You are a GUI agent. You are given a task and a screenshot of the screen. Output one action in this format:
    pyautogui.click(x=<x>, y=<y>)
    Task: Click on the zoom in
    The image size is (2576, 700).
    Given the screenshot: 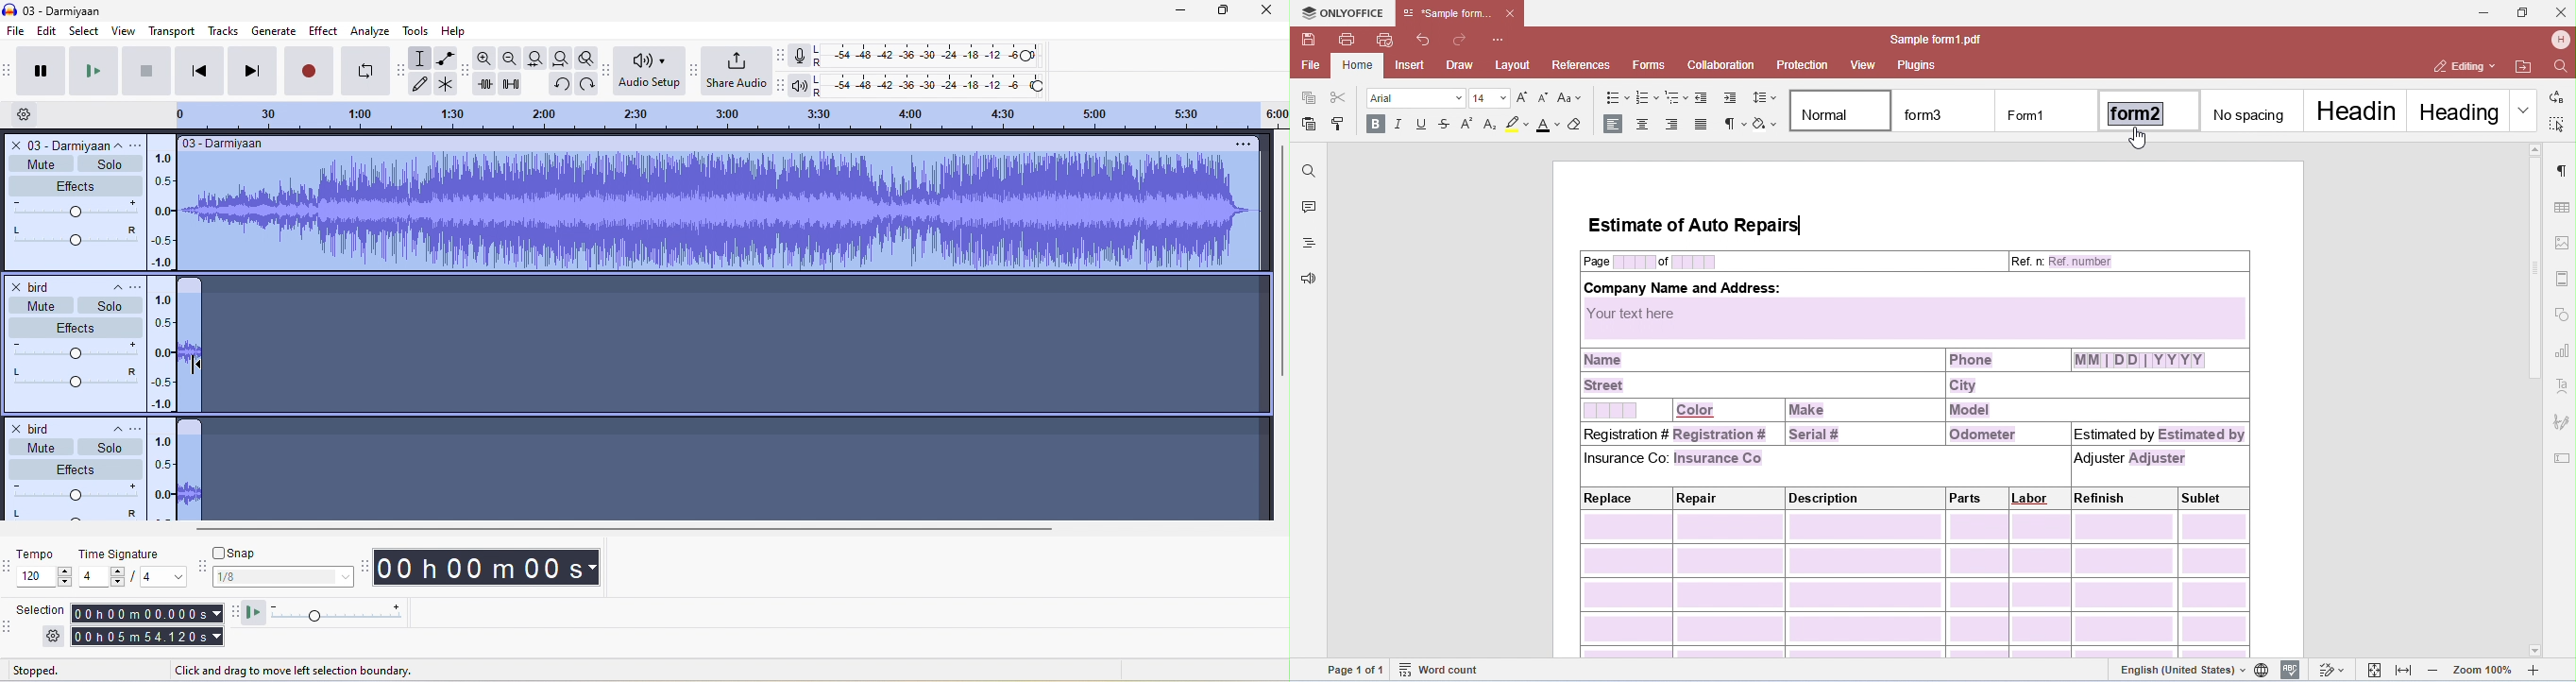 What is the action you would take?
    pyautogui.click(x=487, y=58)
    